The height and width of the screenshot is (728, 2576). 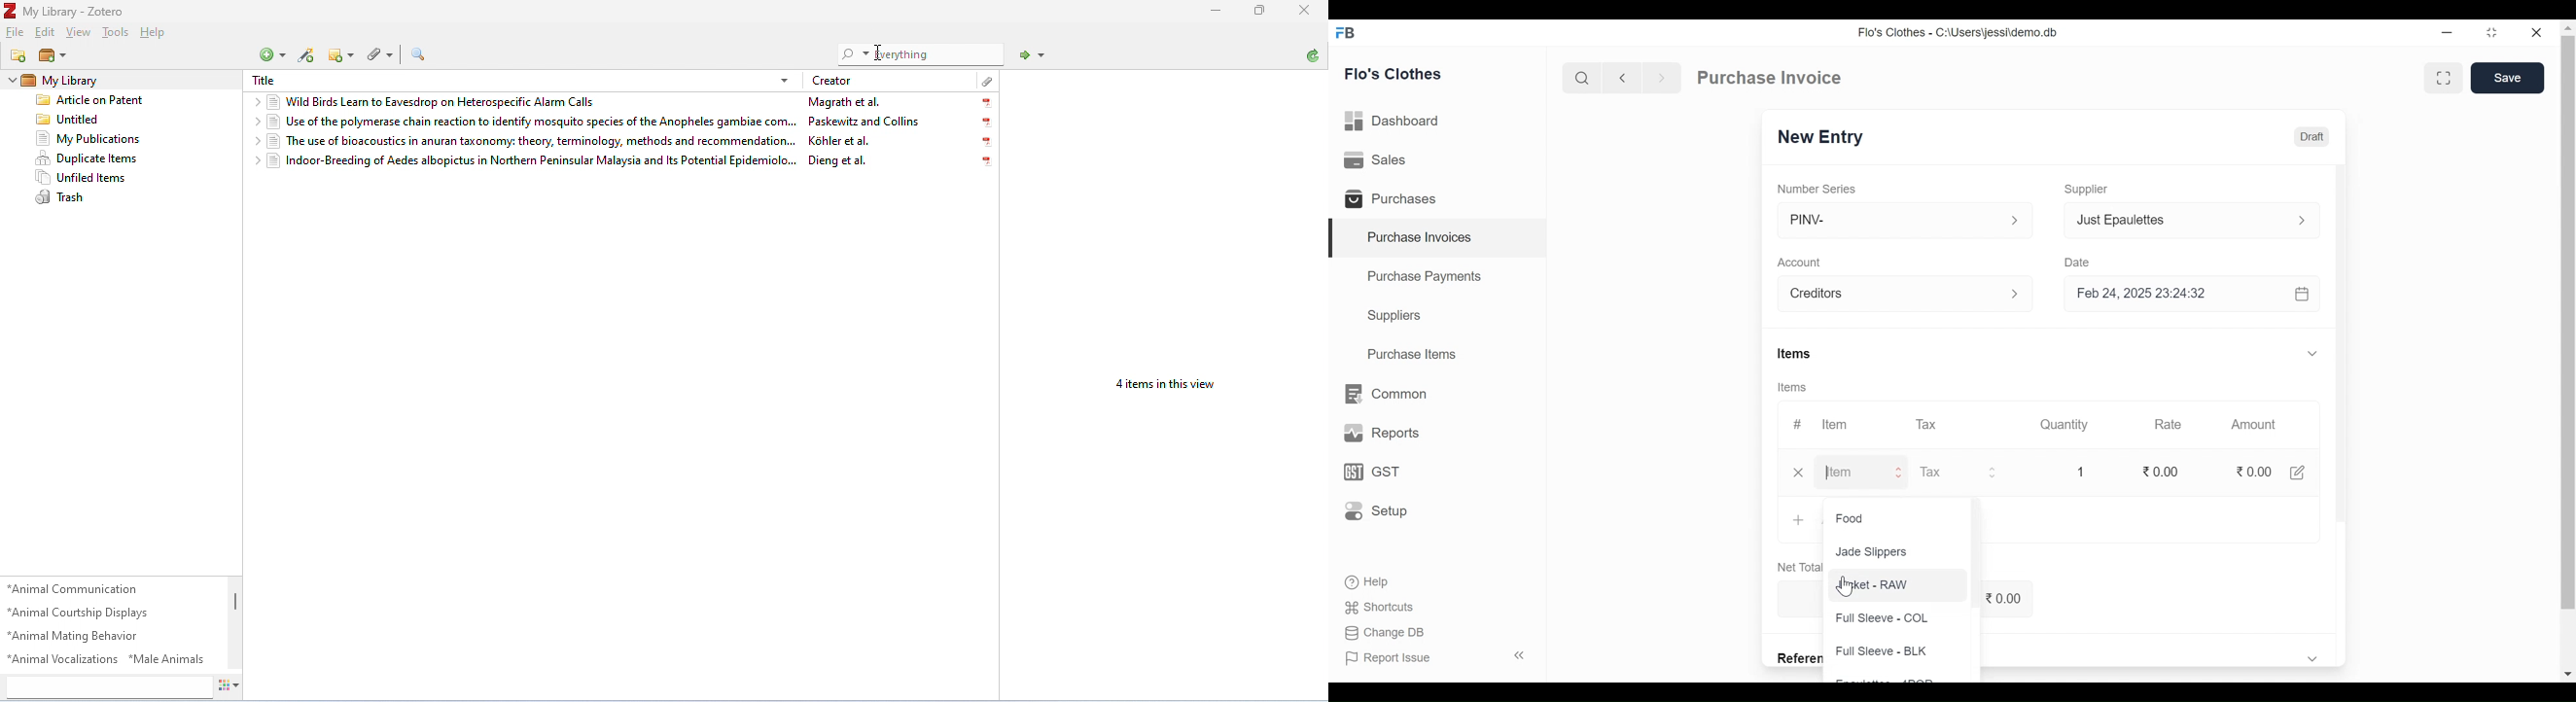 What do you see at coordinates (1891, 293) in the screenshot?
I see `Account` at bounding box center [1891, 293].